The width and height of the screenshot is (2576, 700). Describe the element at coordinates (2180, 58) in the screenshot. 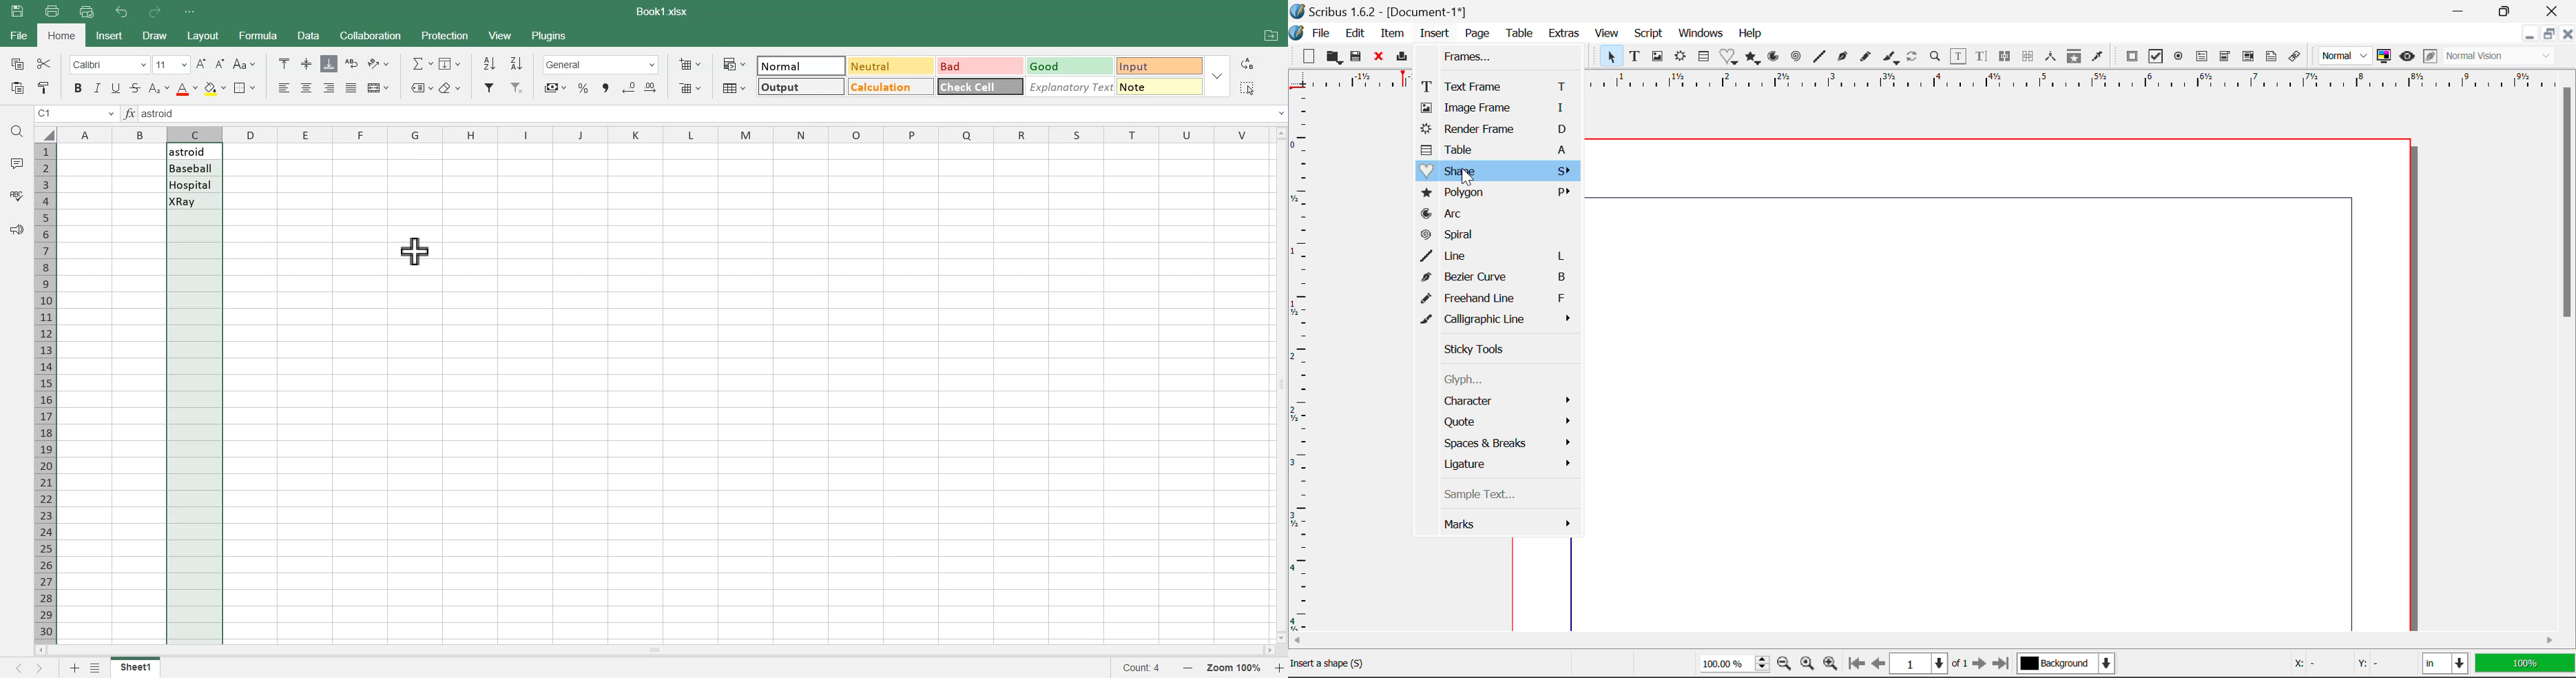

I see `Pdf Radio Button` at that location.